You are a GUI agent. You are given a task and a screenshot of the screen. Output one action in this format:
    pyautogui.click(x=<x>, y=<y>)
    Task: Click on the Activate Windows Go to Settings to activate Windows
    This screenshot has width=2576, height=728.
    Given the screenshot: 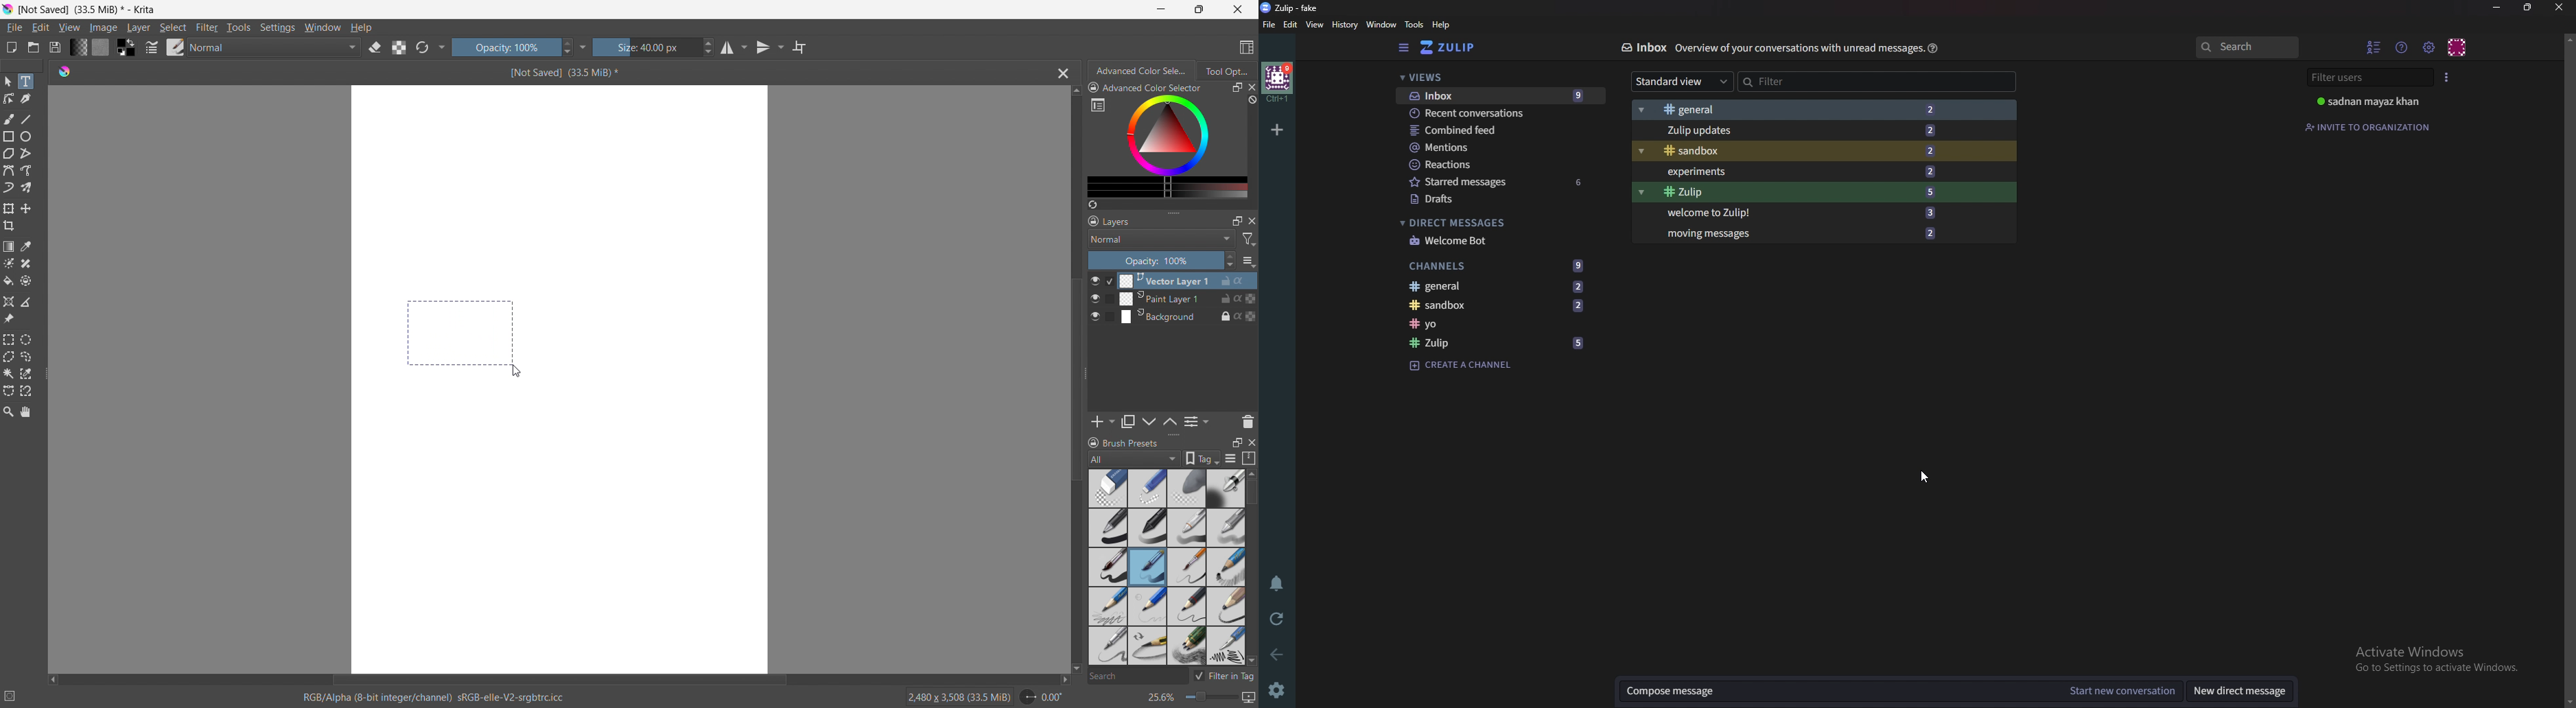 What is the action you would take?
    pyautogui.click(x=2435, y=659)
    